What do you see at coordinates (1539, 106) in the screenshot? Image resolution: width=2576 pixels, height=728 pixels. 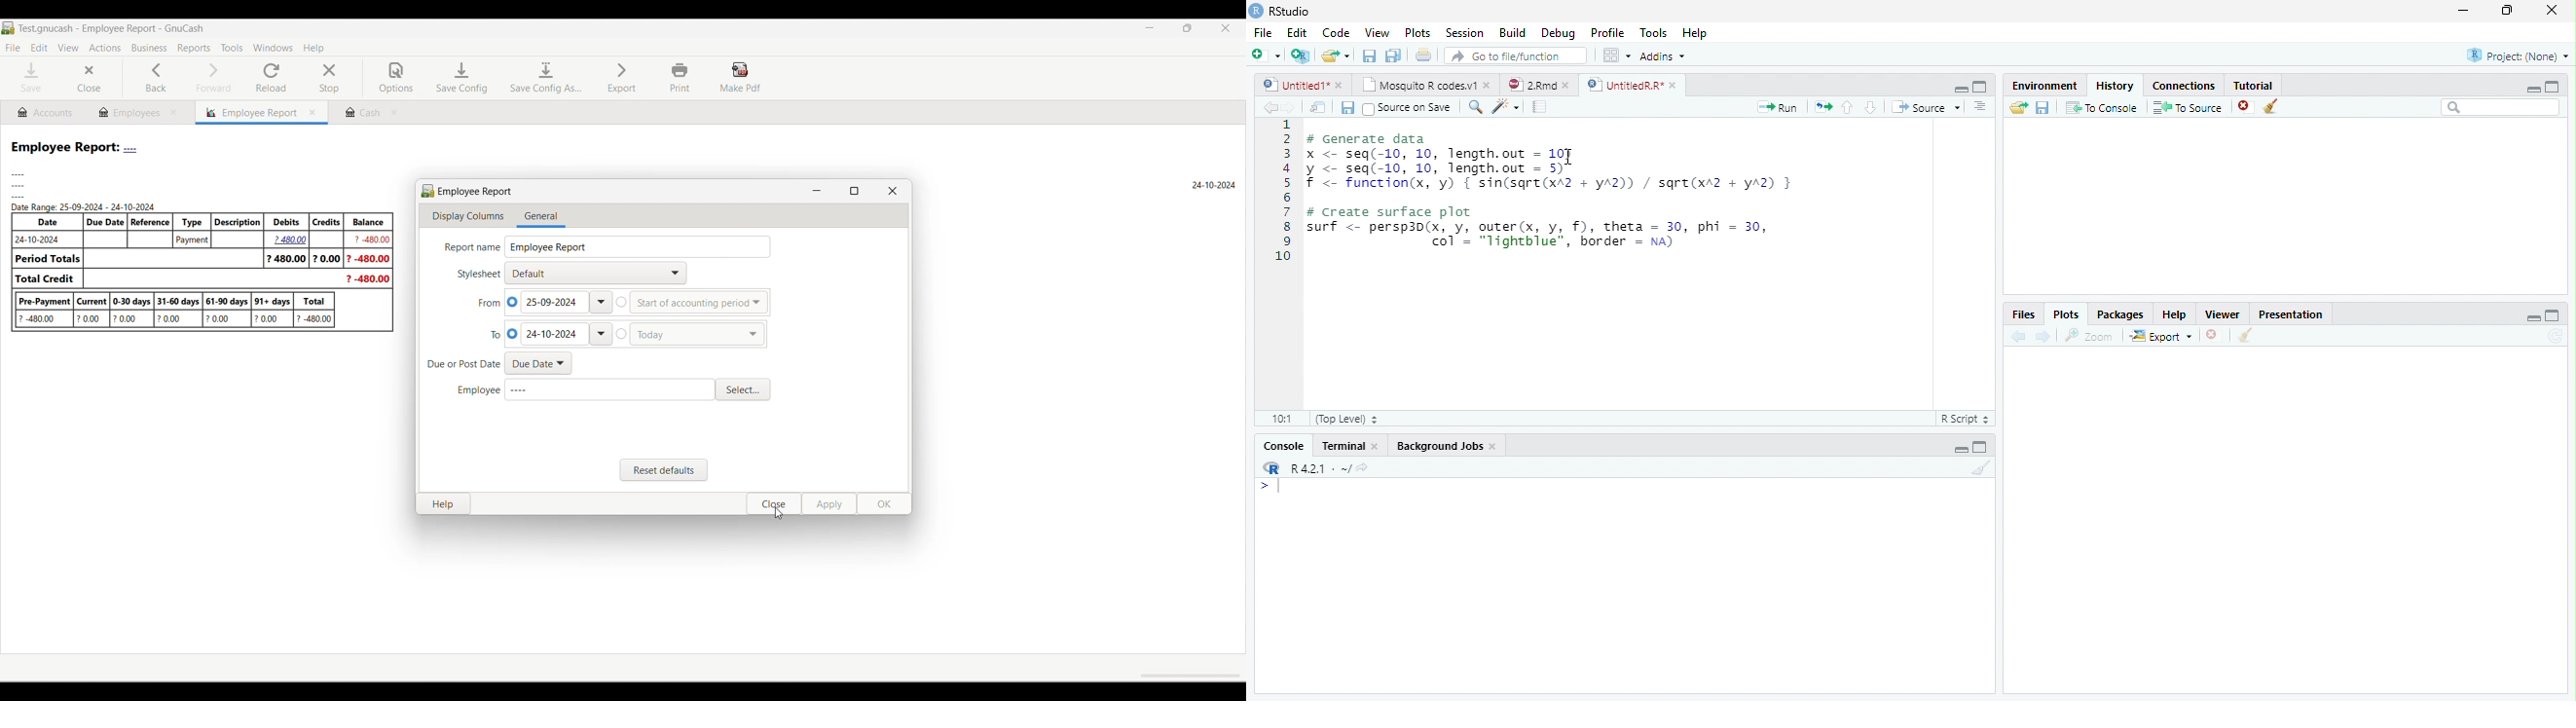 I see `Compile Report` at bounding box center [1539, 106].